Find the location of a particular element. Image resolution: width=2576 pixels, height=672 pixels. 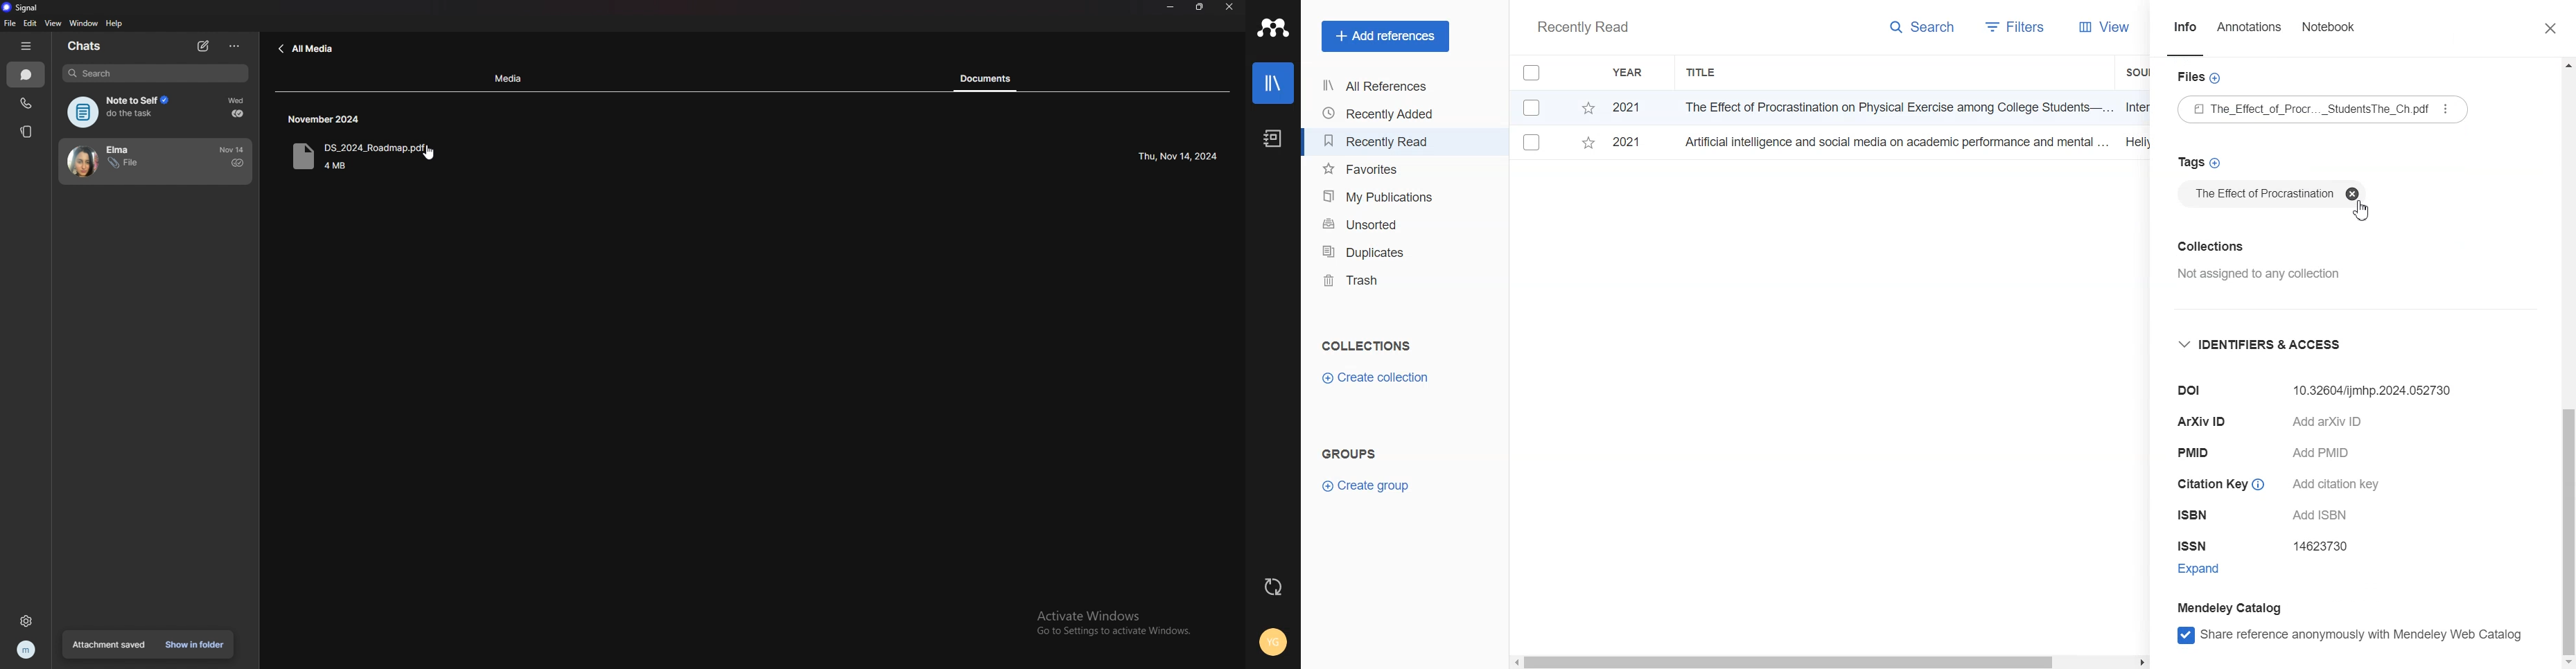

Info is located at coordinates (2185, 37).